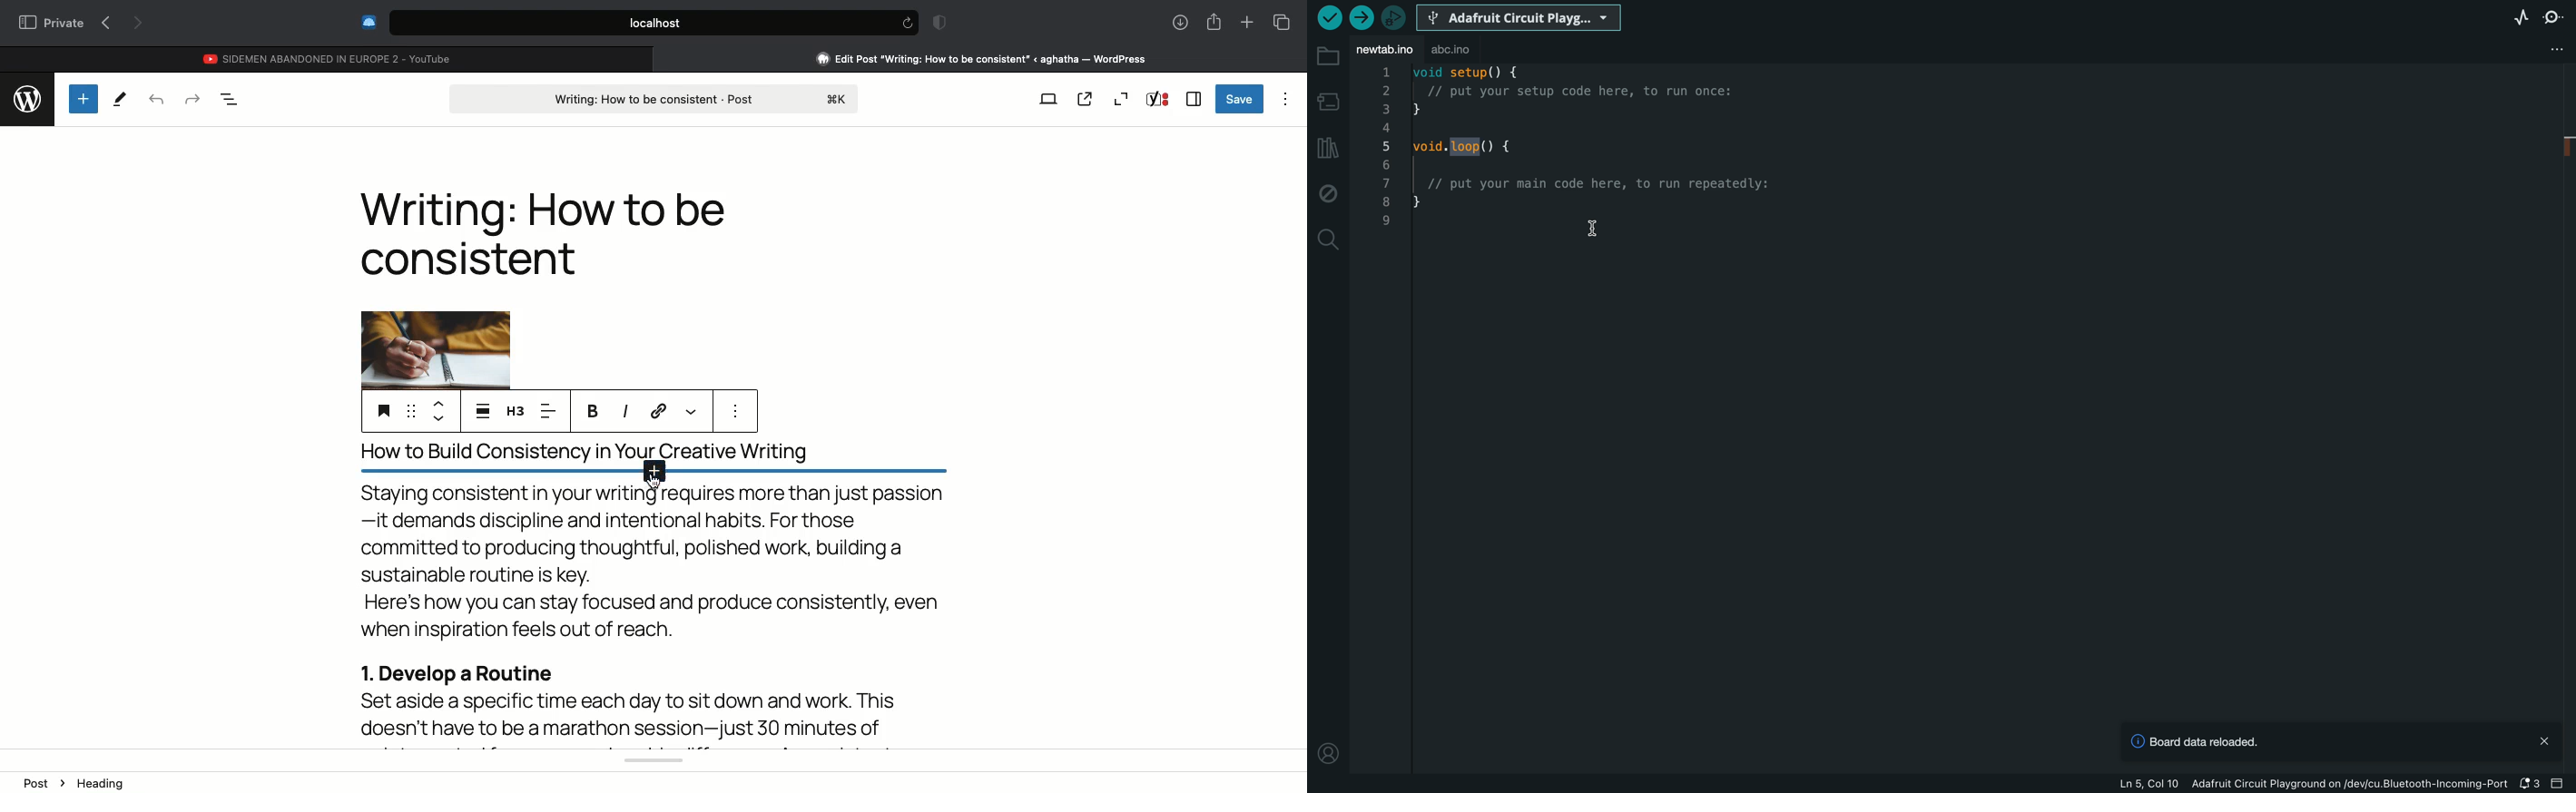  I want to click on abc.ino, so click(1458, 51).